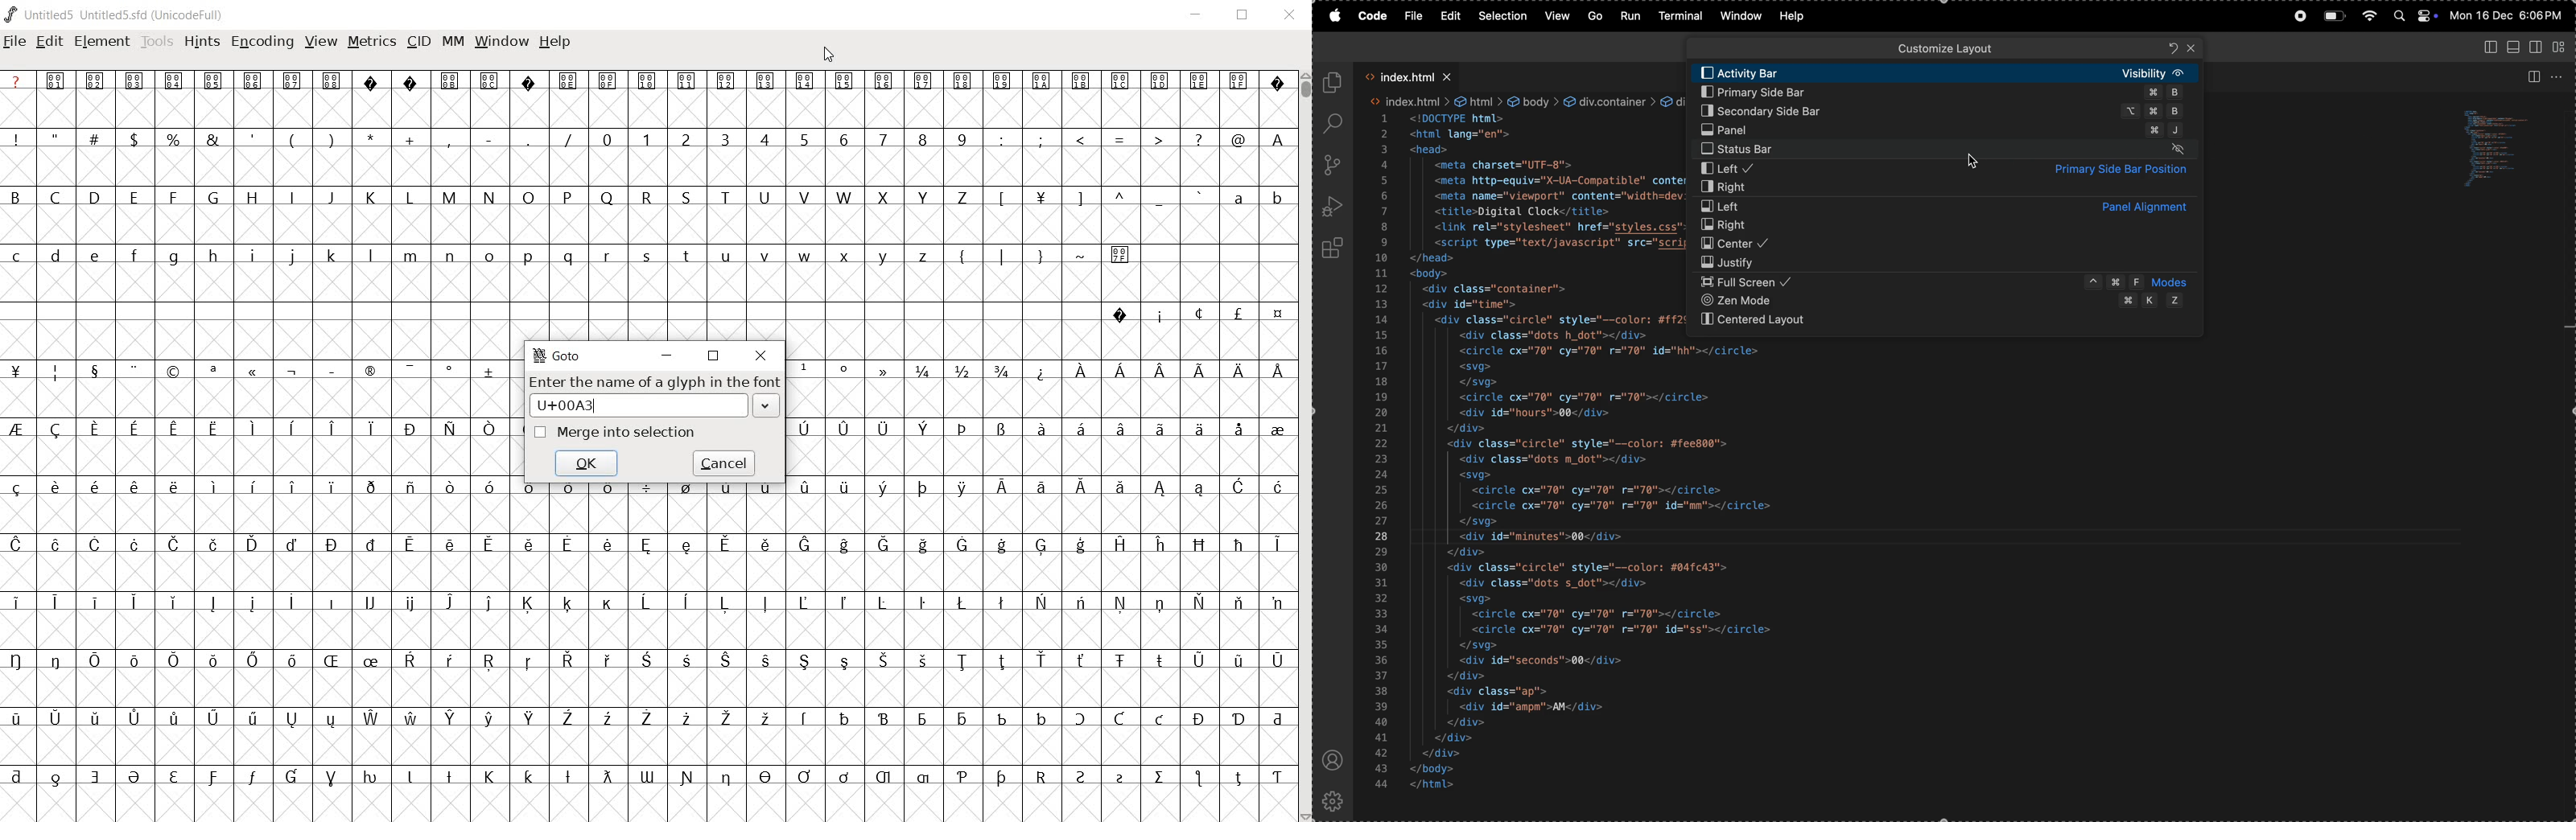 This screenshot has width=2576, height=840. I want to click on Symbol, so click(410, 778).